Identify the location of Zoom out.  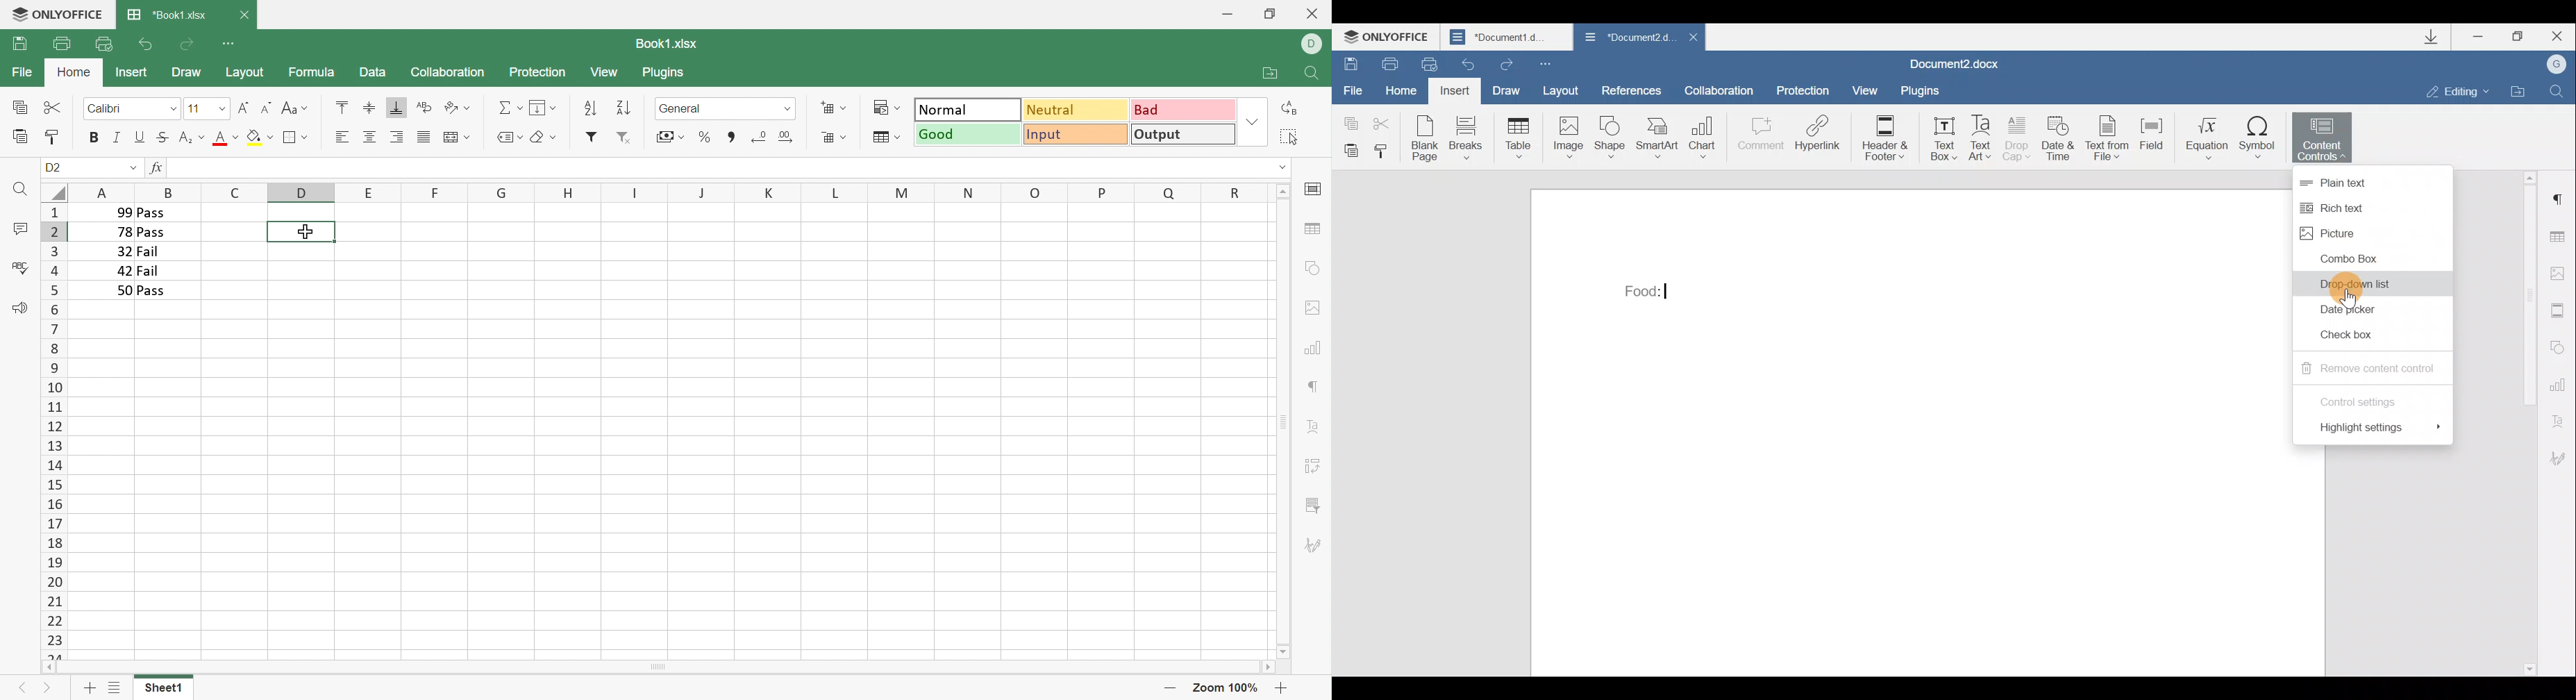
(1169, 690).